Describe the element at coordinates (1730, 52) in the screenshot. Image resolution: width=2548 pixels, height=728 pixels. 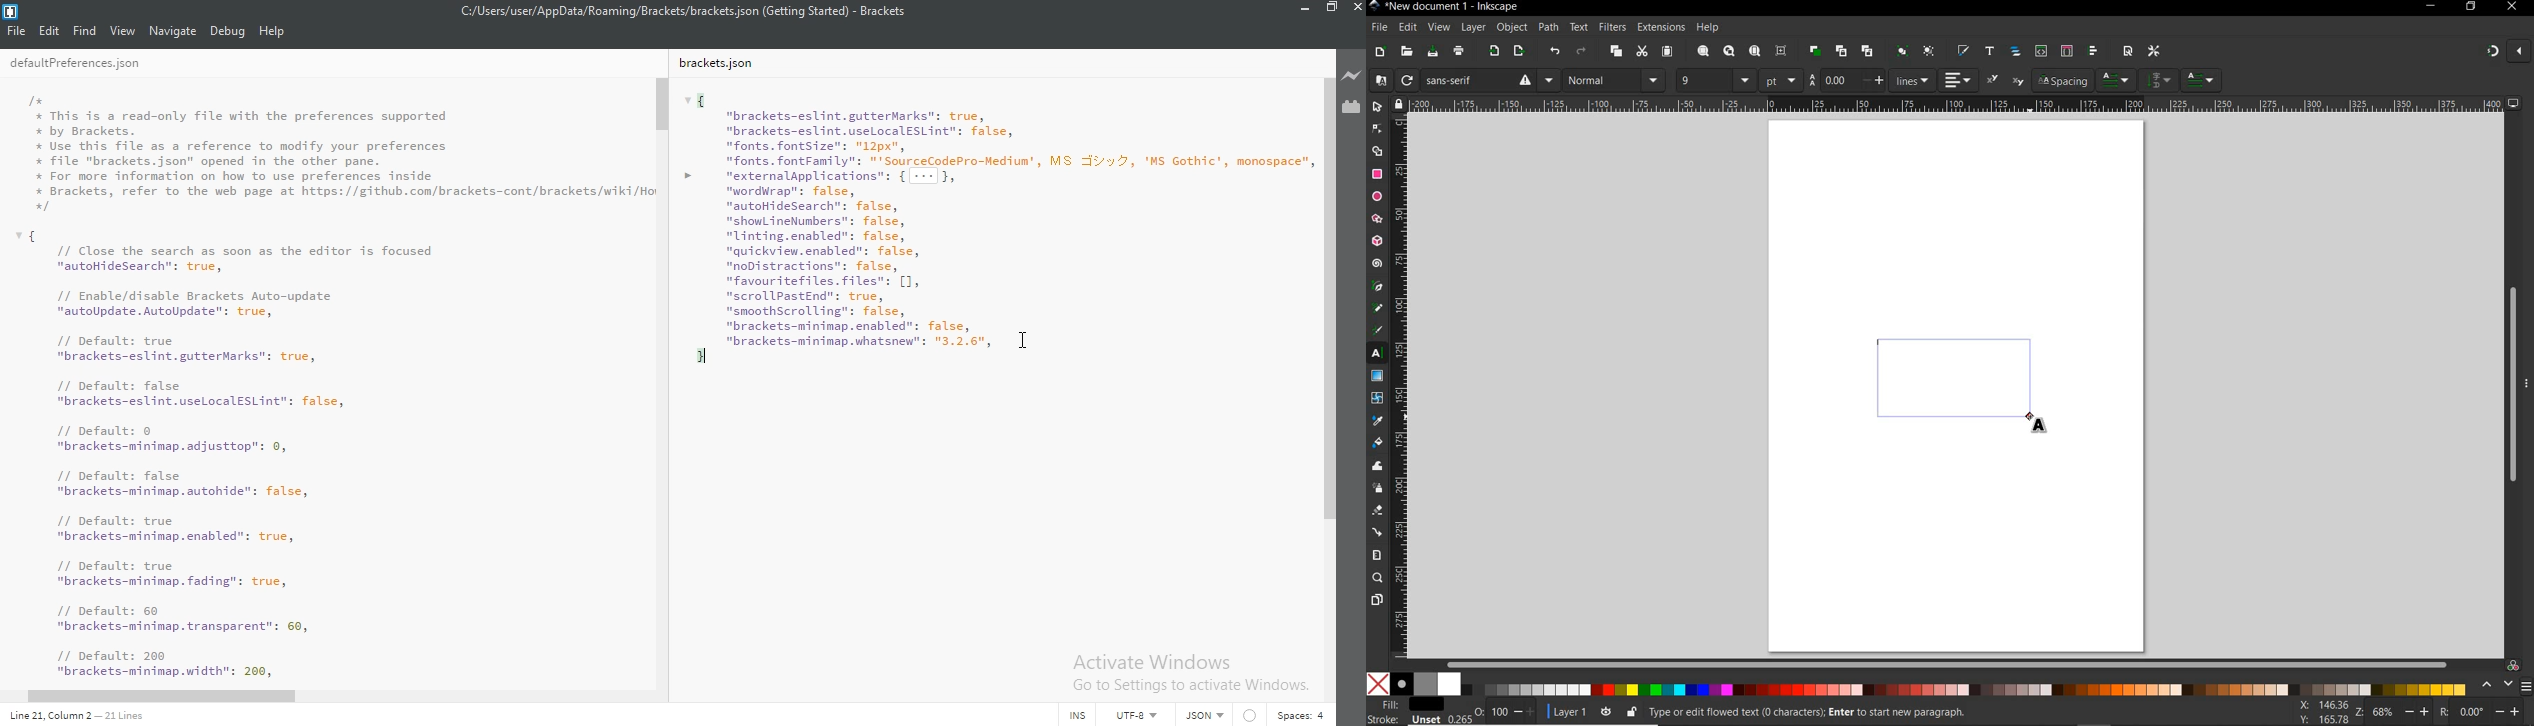
I see `zoom drawing` at that location.